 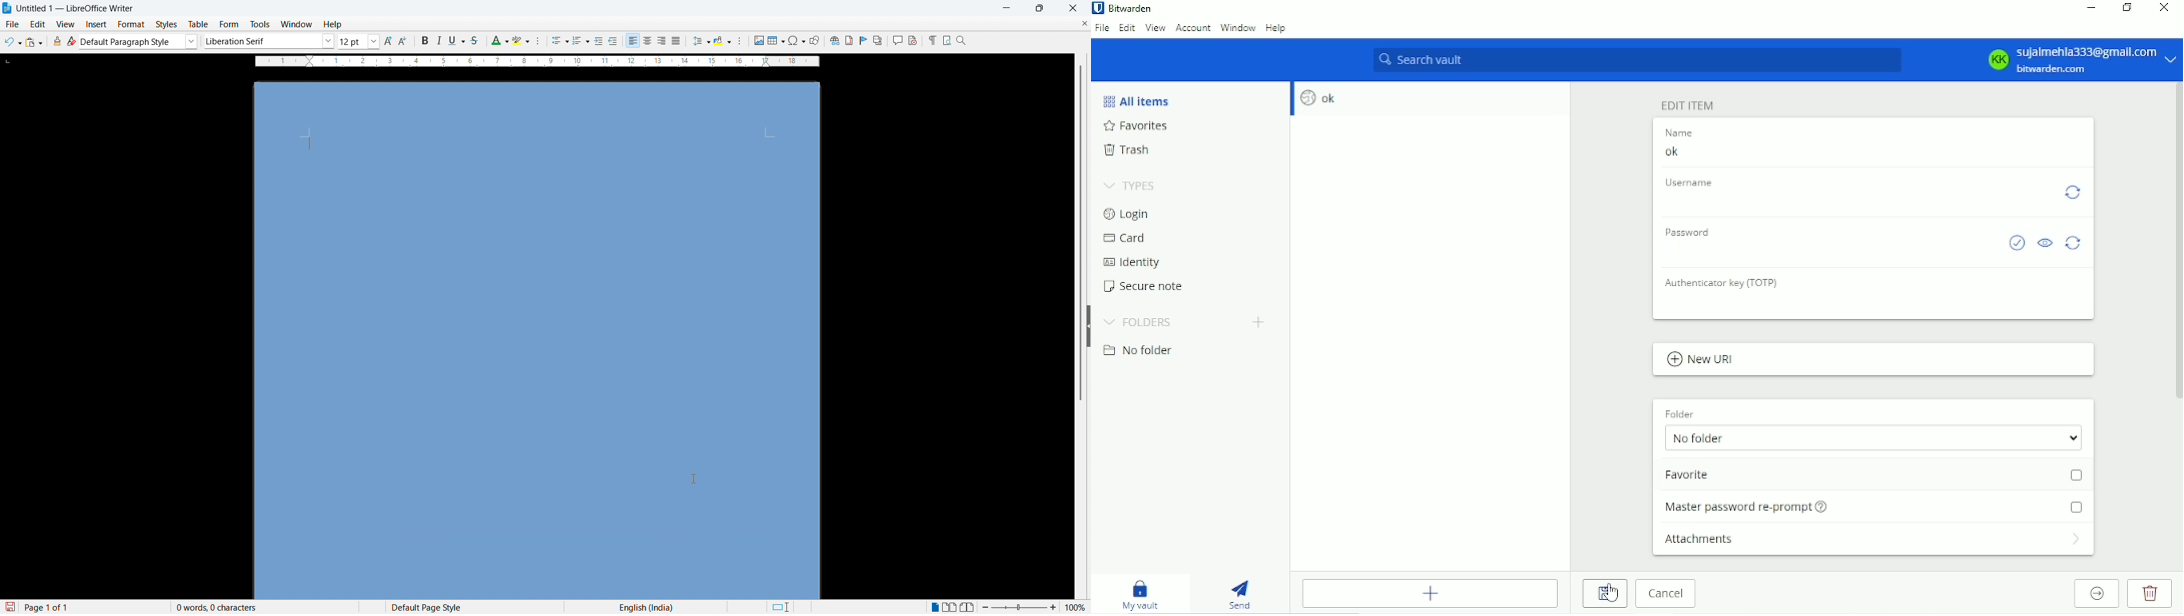 What do you see at coordinates (1020, 607) in the screenshot?
I see `Zoom slider ` at bounding box center [1020, 607].